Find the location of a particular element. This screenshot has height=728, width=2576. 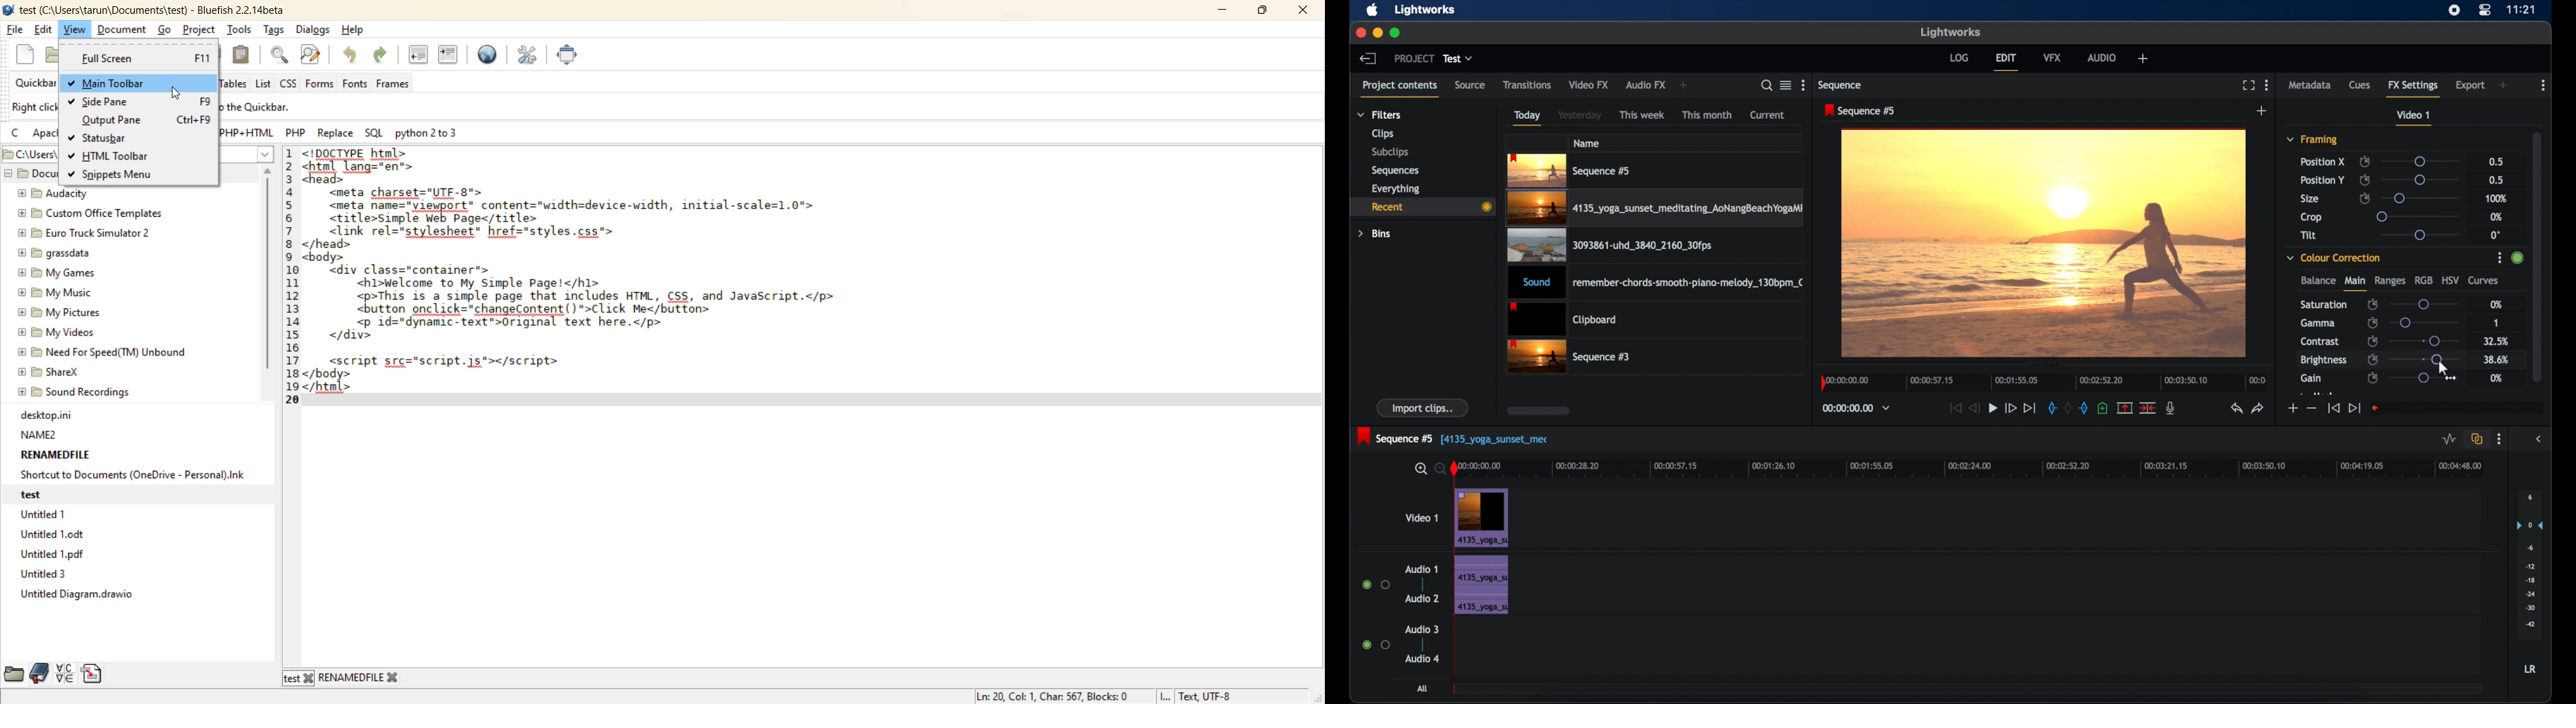

tools is located at coordinates (241, 28).